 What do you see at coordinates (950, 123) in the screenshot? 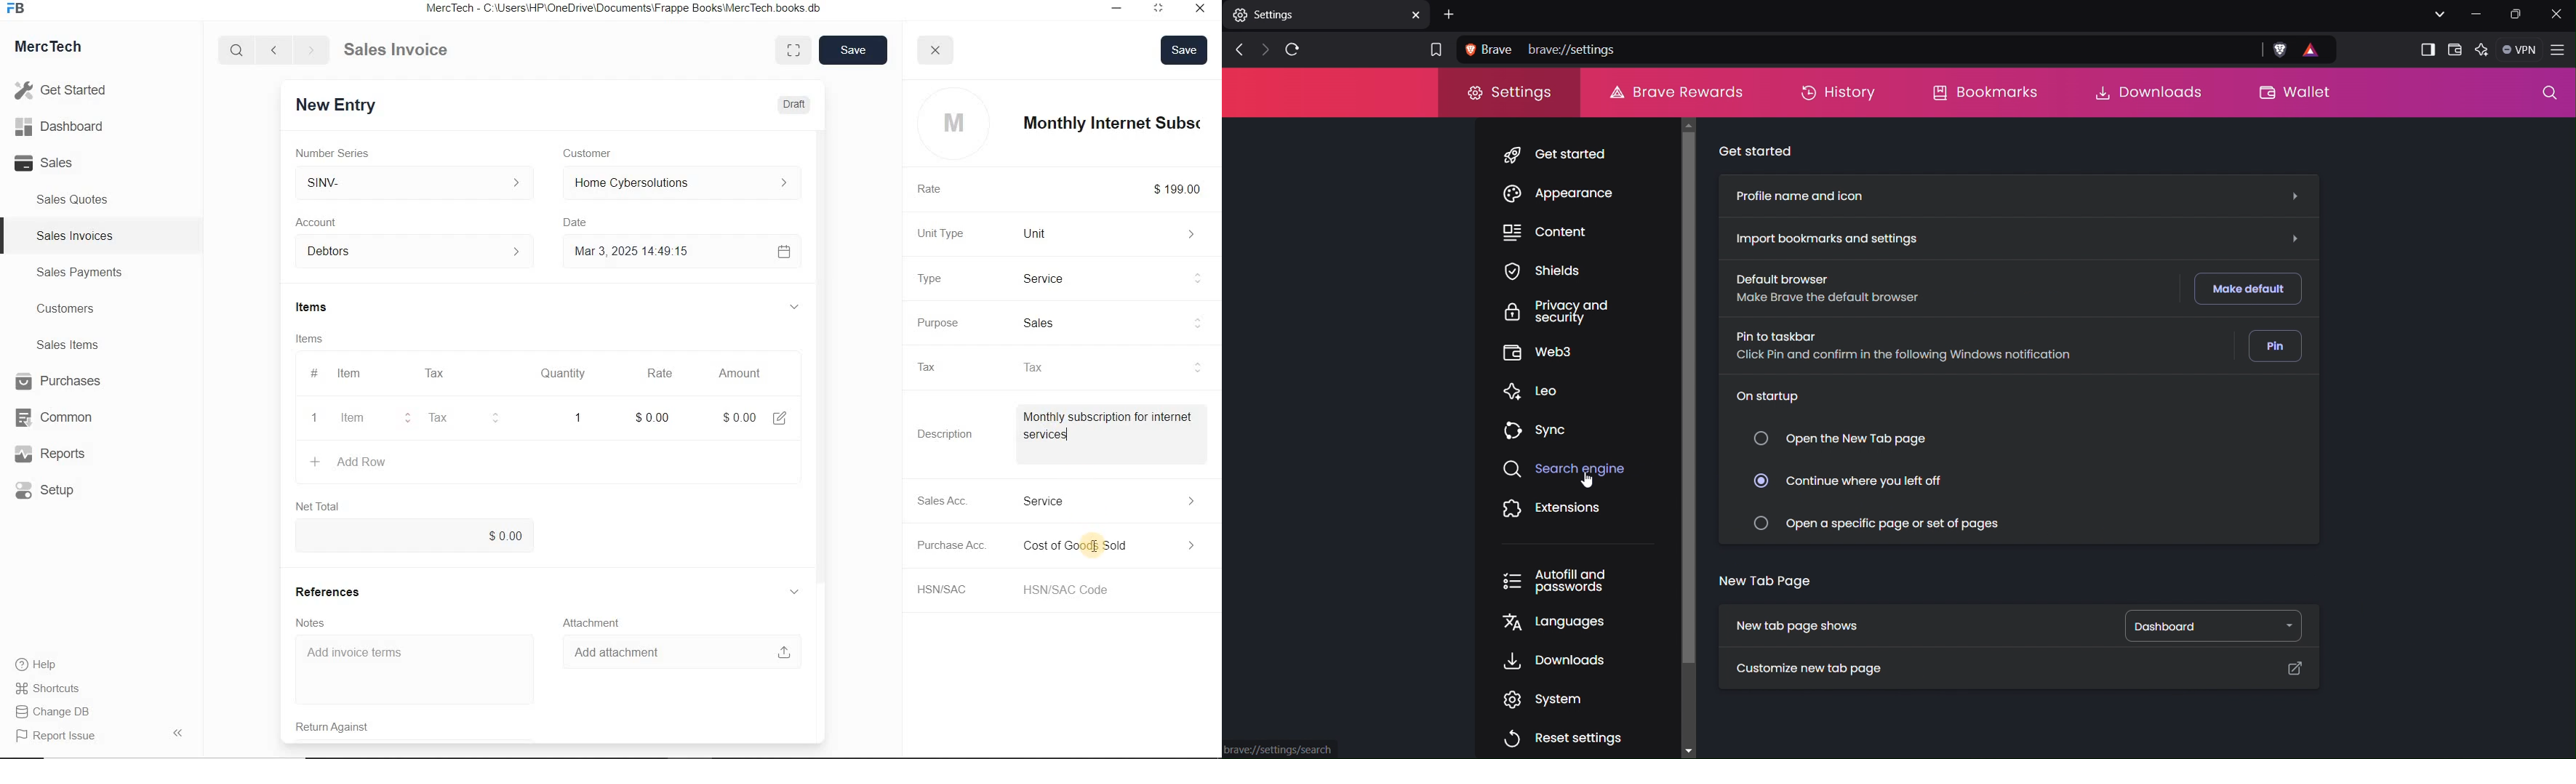
I see `profile logo` at bounding box center [950, 123].